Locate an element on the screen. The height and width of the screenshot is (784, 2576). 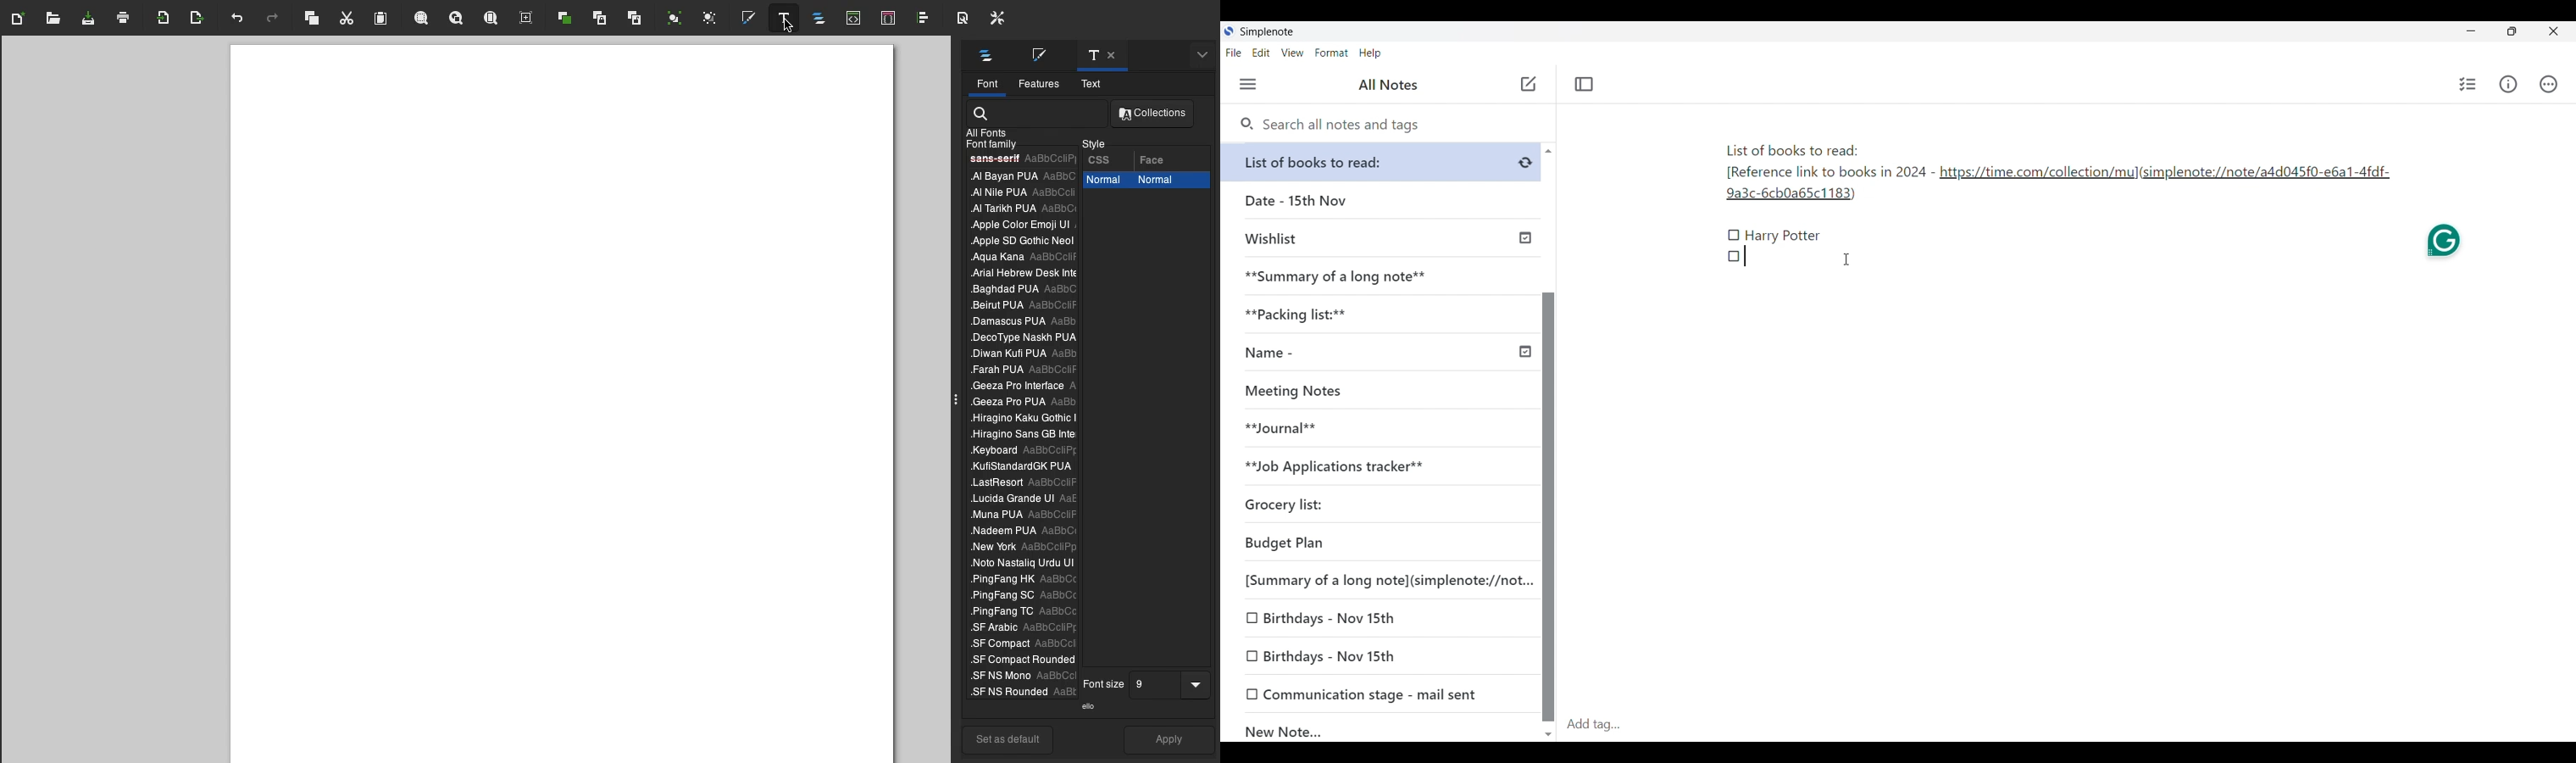
Birthdays - Nov 15th is located at coordinates (1380, 619).